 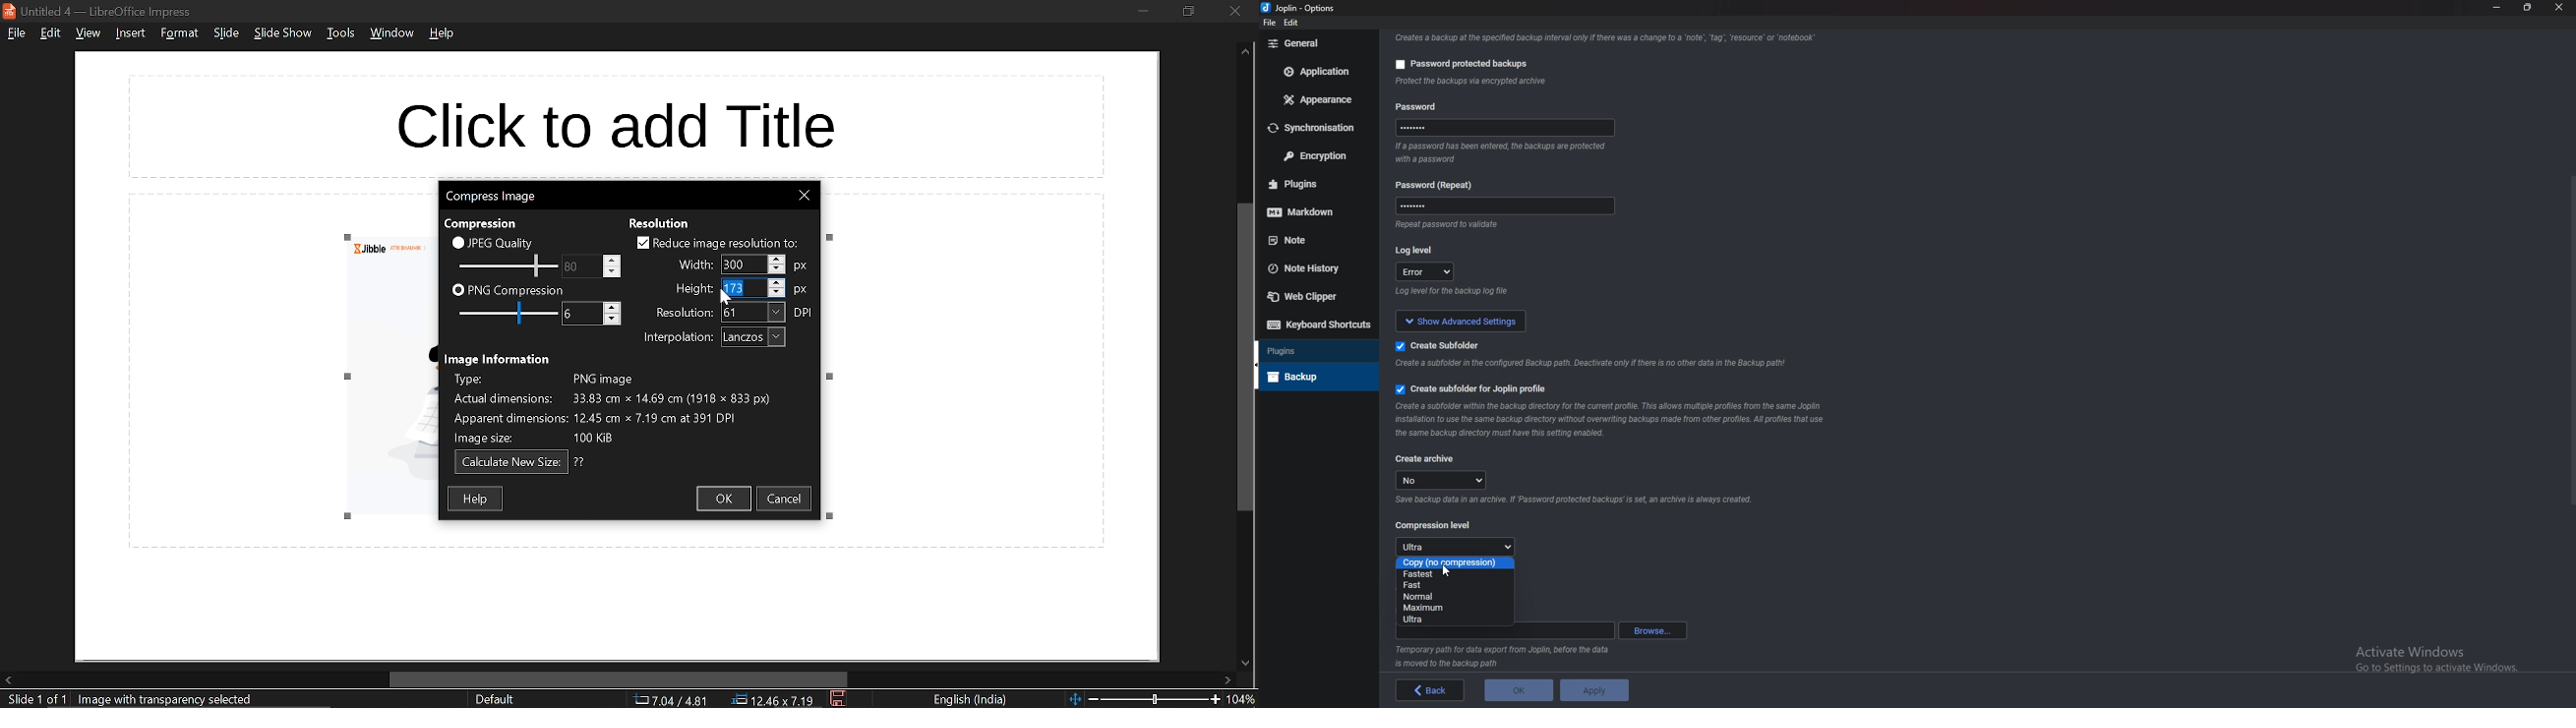 What do you see at coordinates (494, 700) in the screenshot?
I see `sheet style` at bounding box center [494, 700].